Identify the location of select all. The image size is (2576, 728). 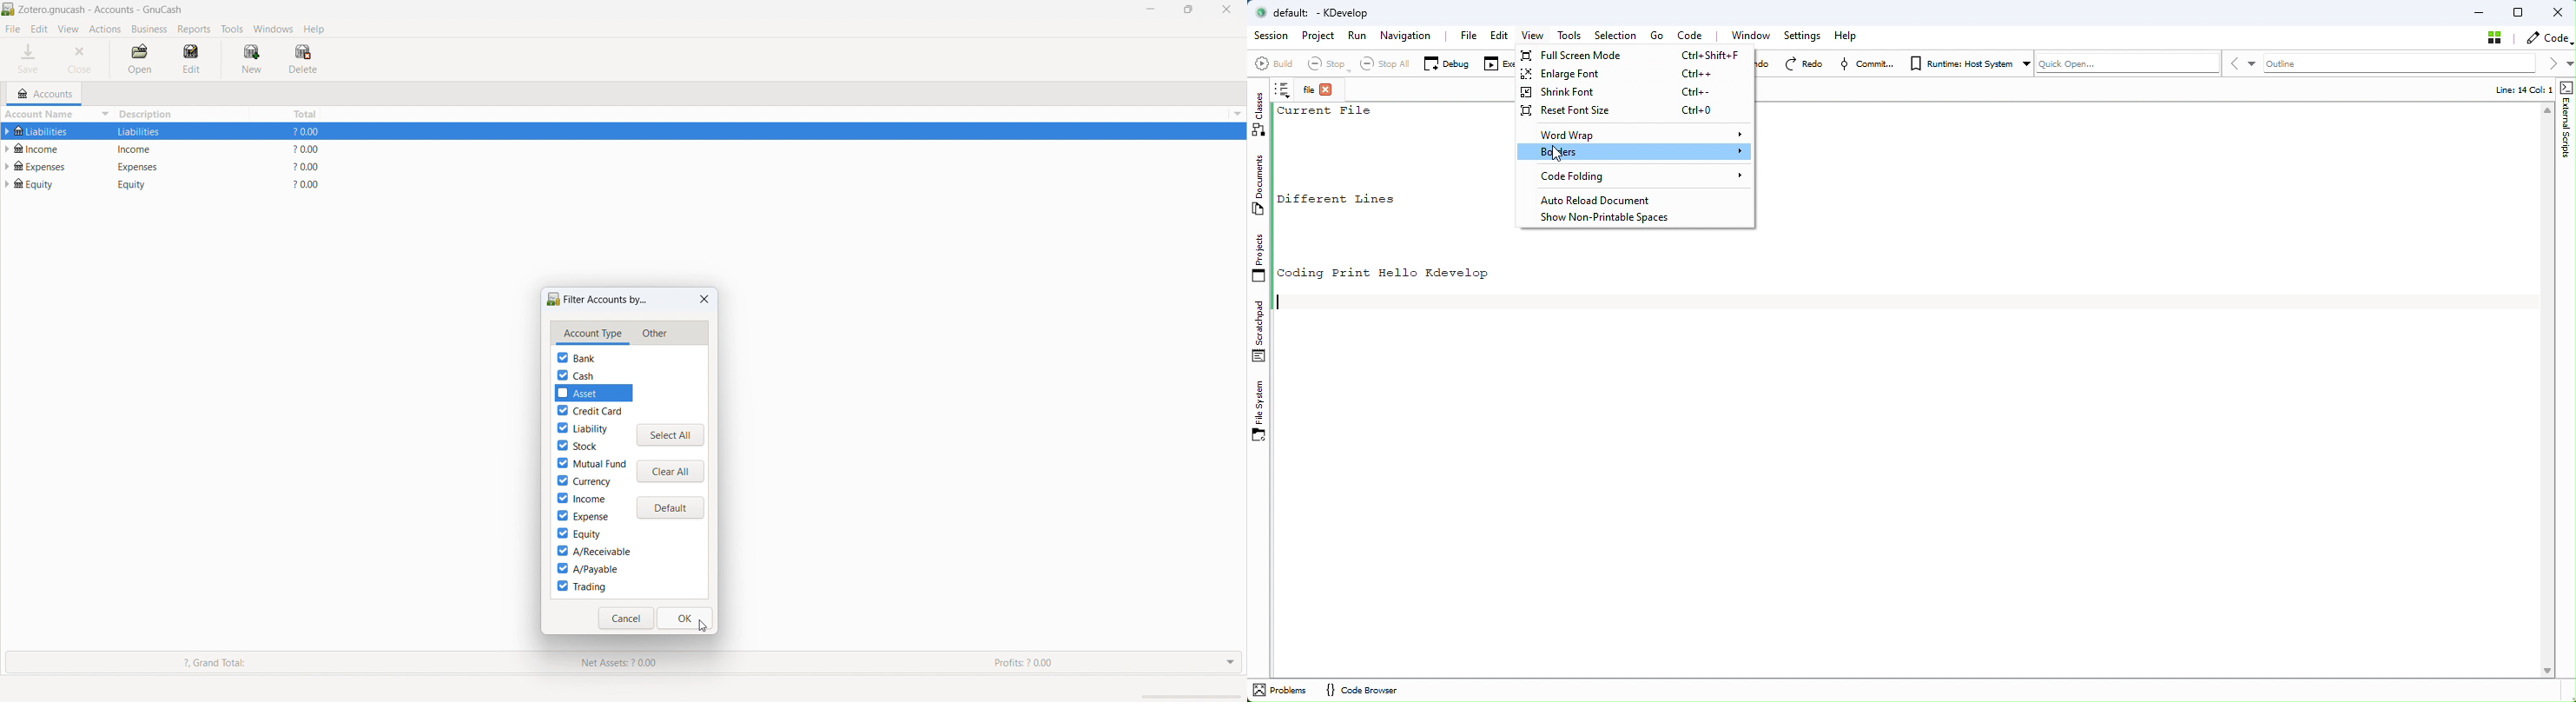
(671, 436).